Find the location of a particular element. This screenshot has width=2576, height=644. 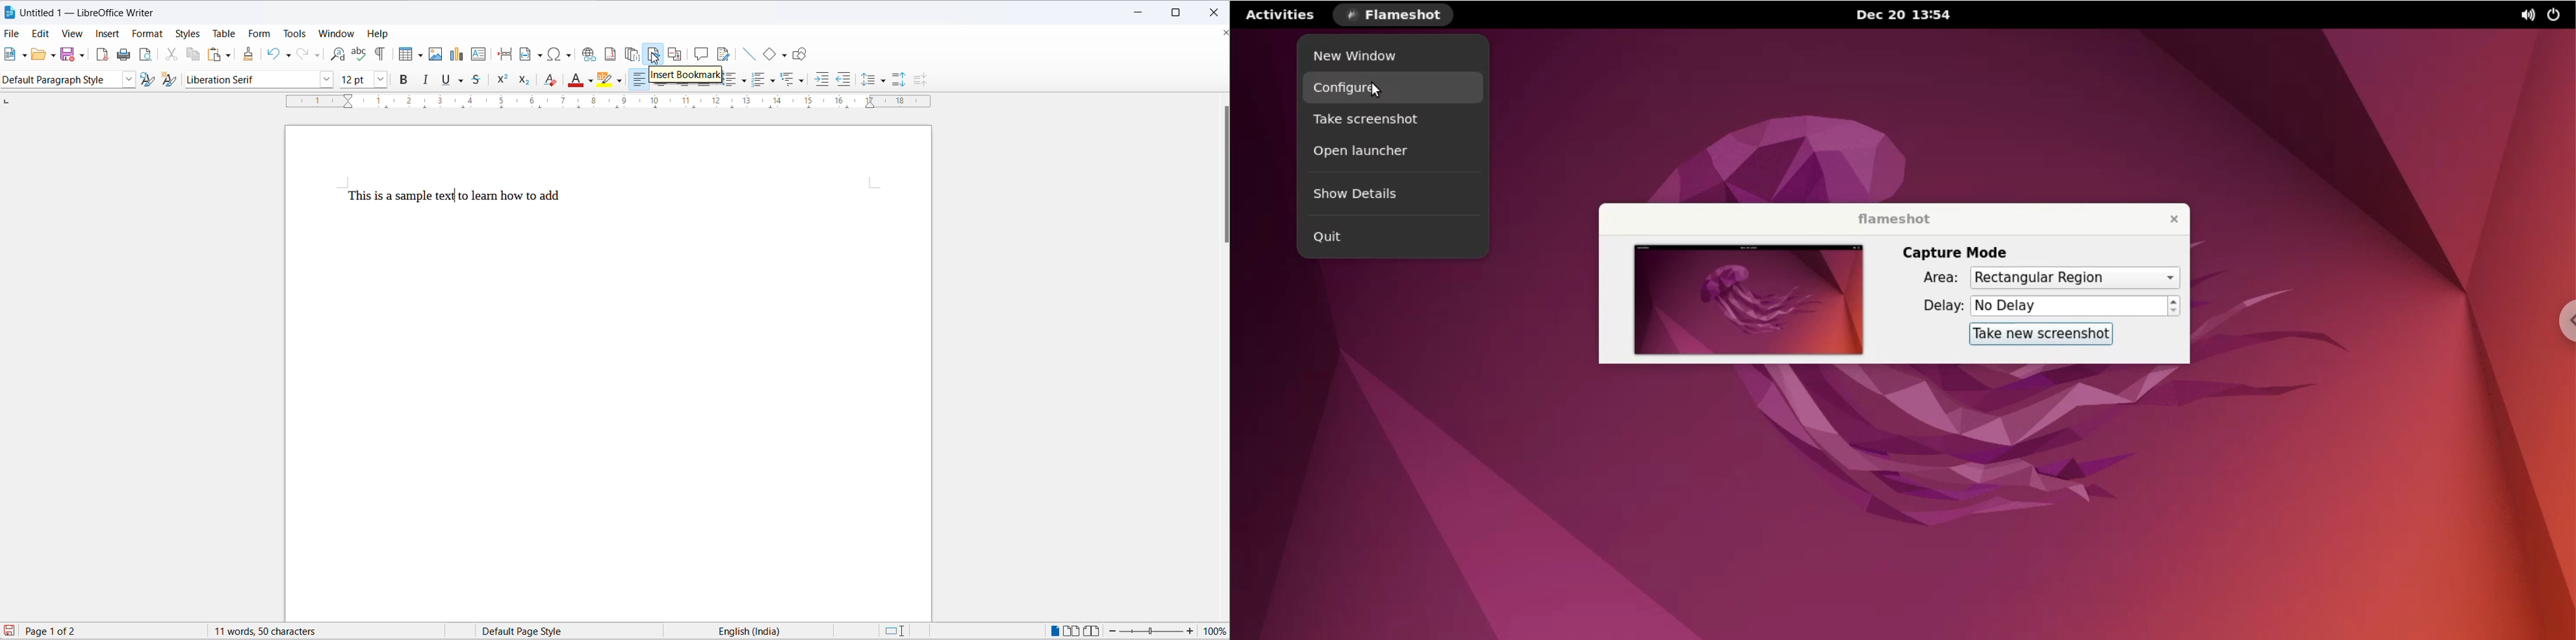

style options is located at coordinates (127, 80).